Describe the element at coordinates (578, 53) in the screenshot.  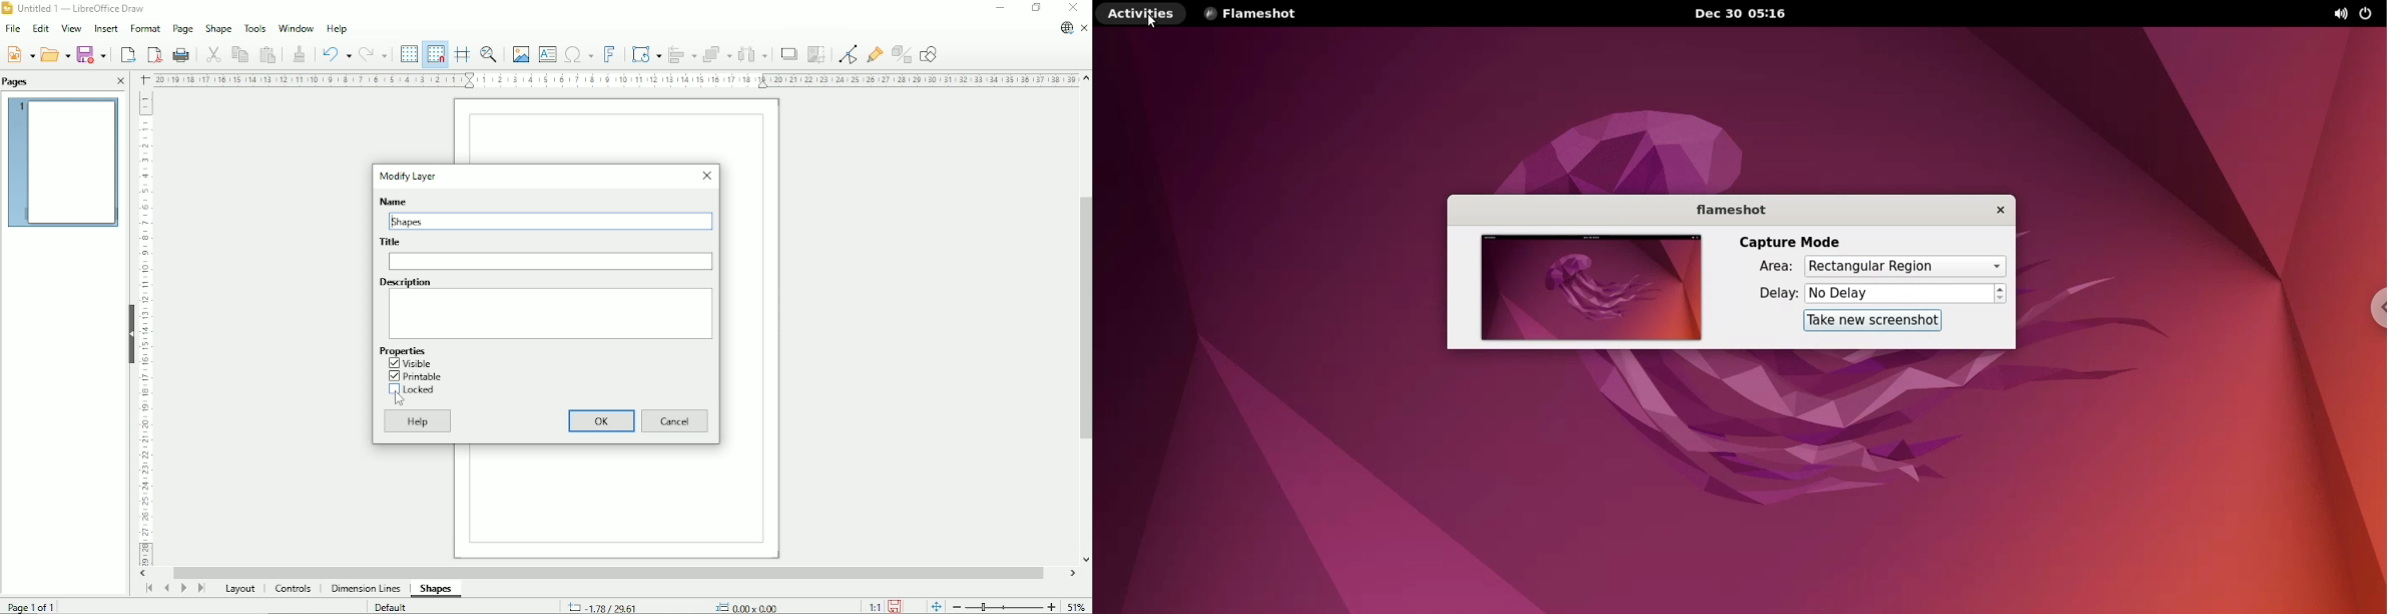
I see `Insert special characters` at that location.